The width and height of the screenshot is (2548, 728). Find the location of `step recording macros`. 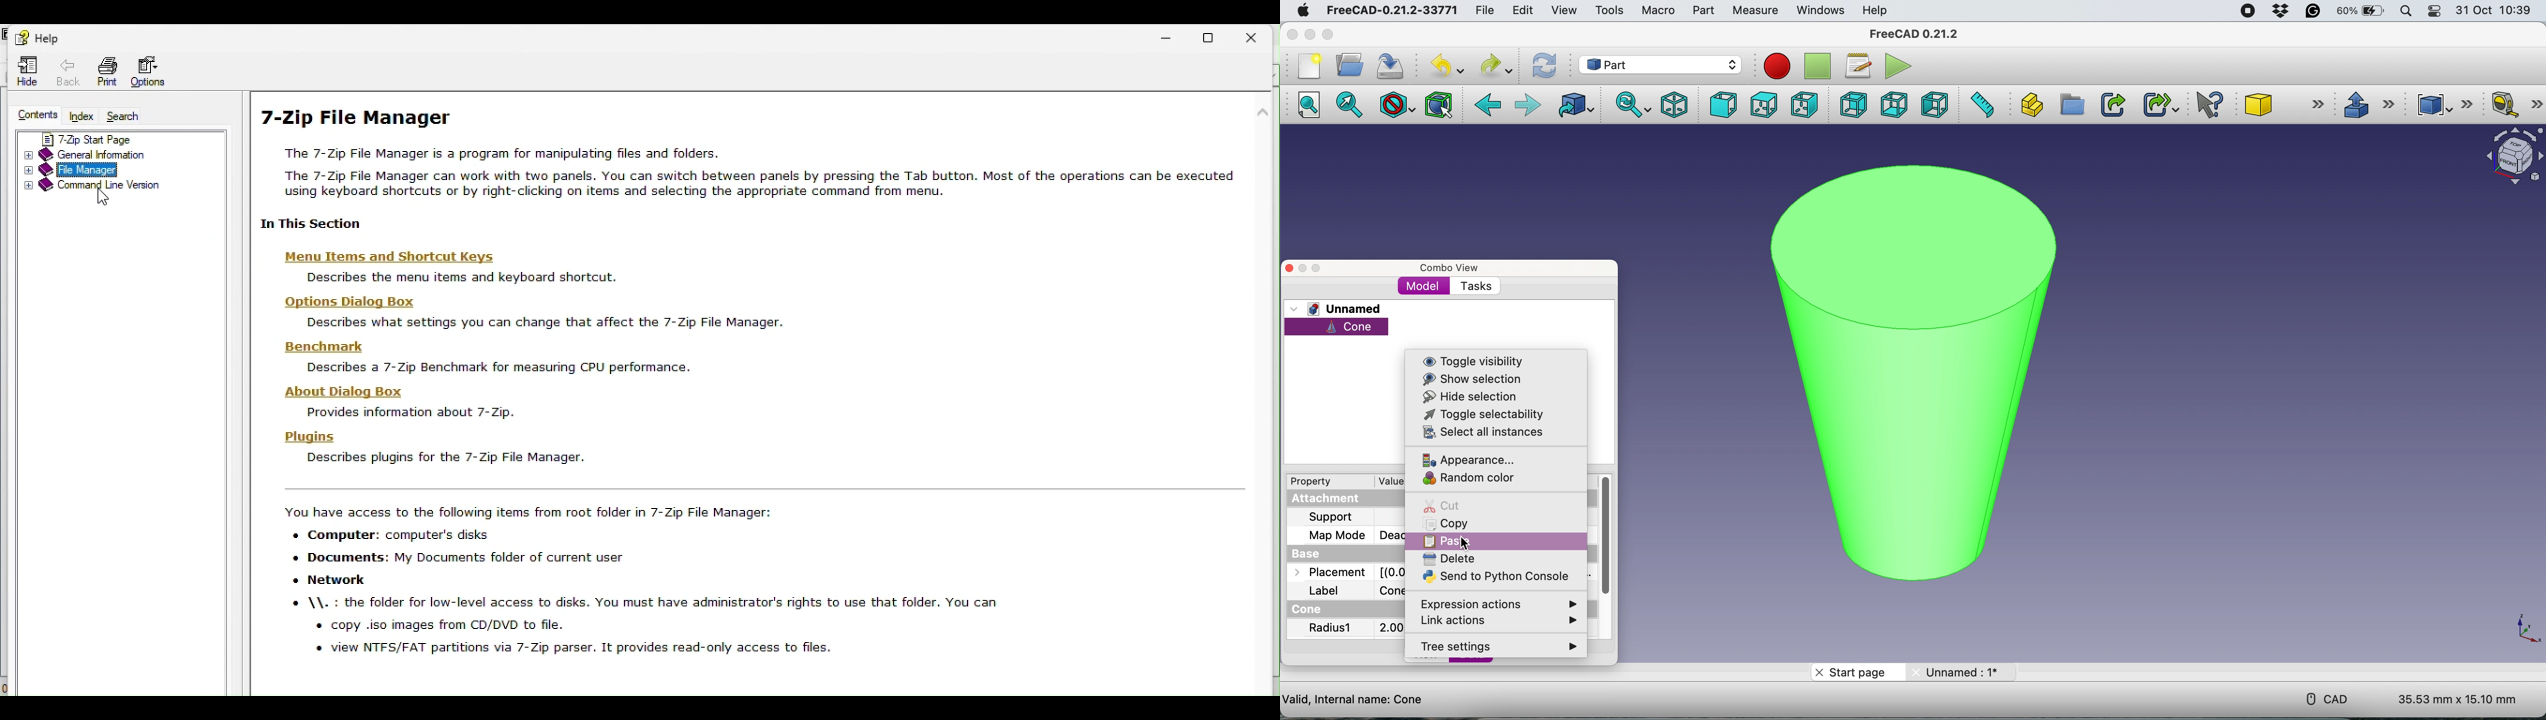

step recording macros is located at coordinates (1818, 67).